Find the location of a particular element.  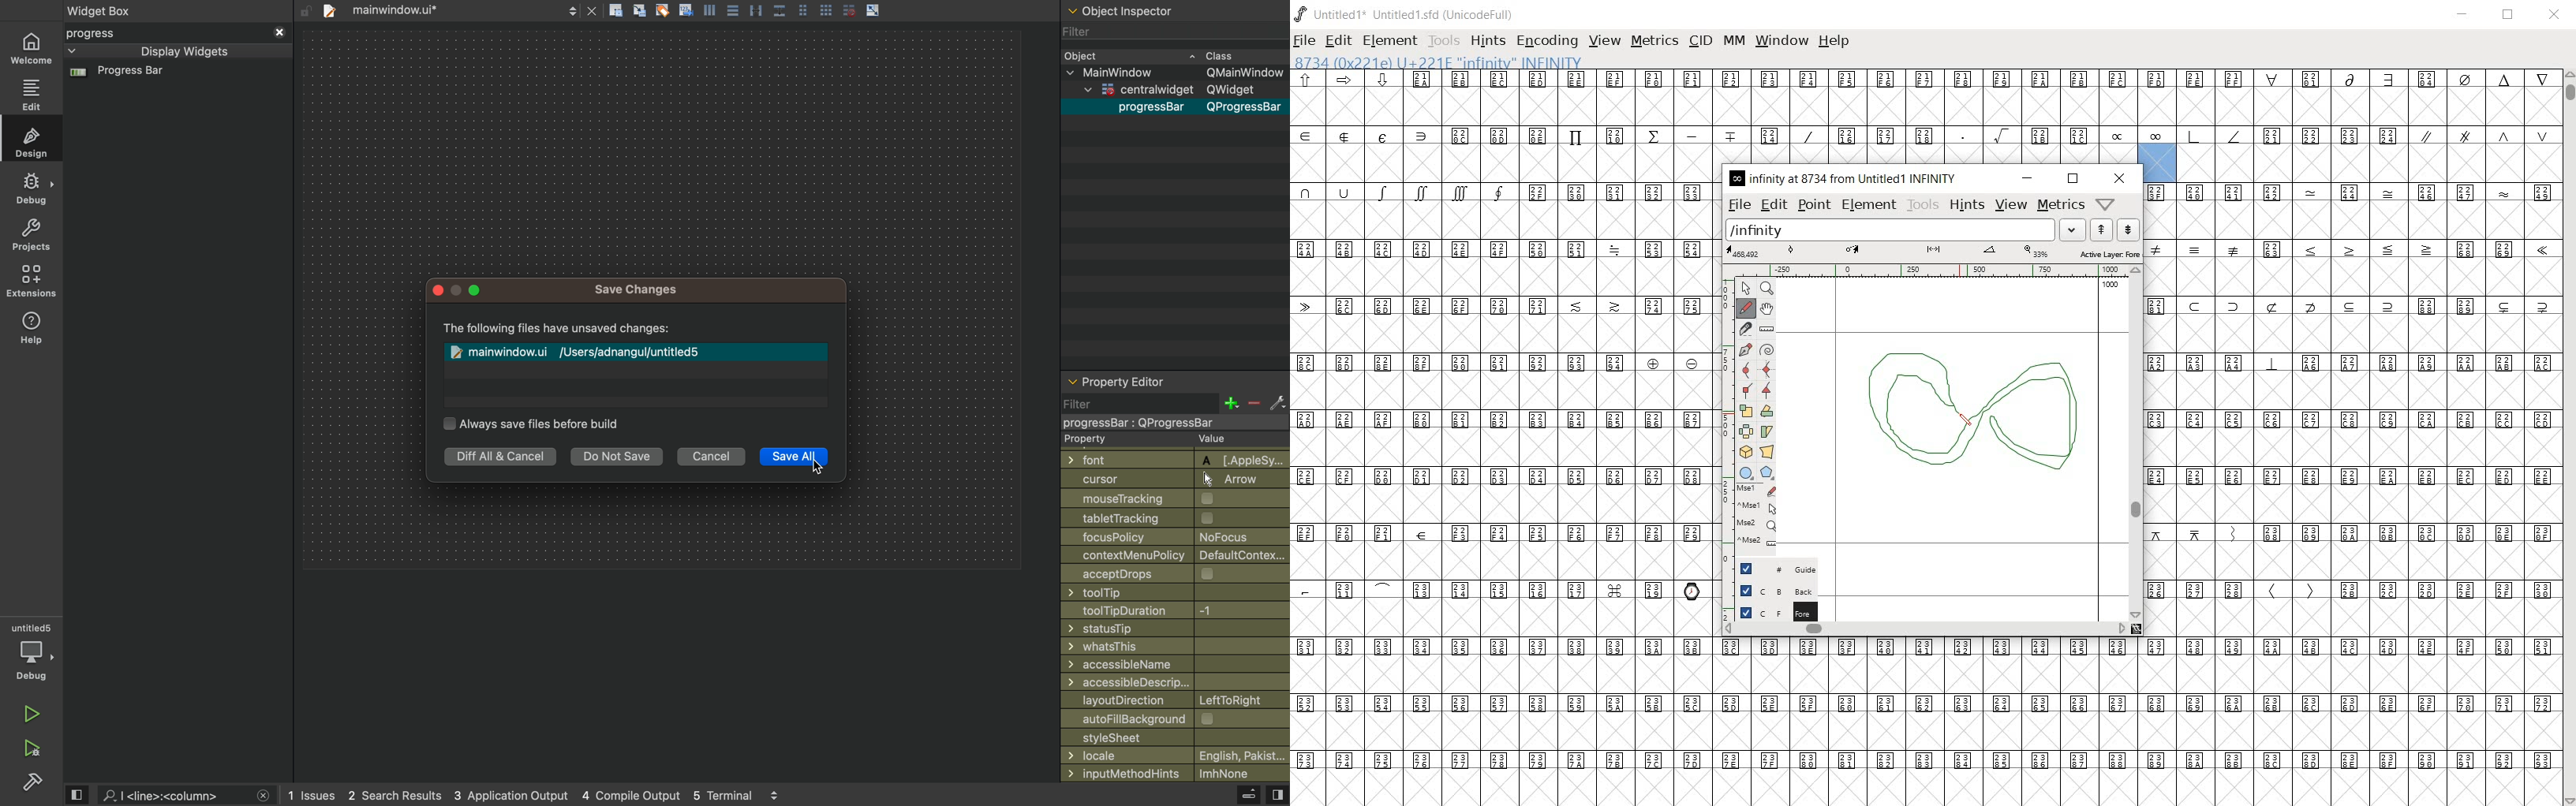

focuspolicy is located at coordinates (1166, 536).